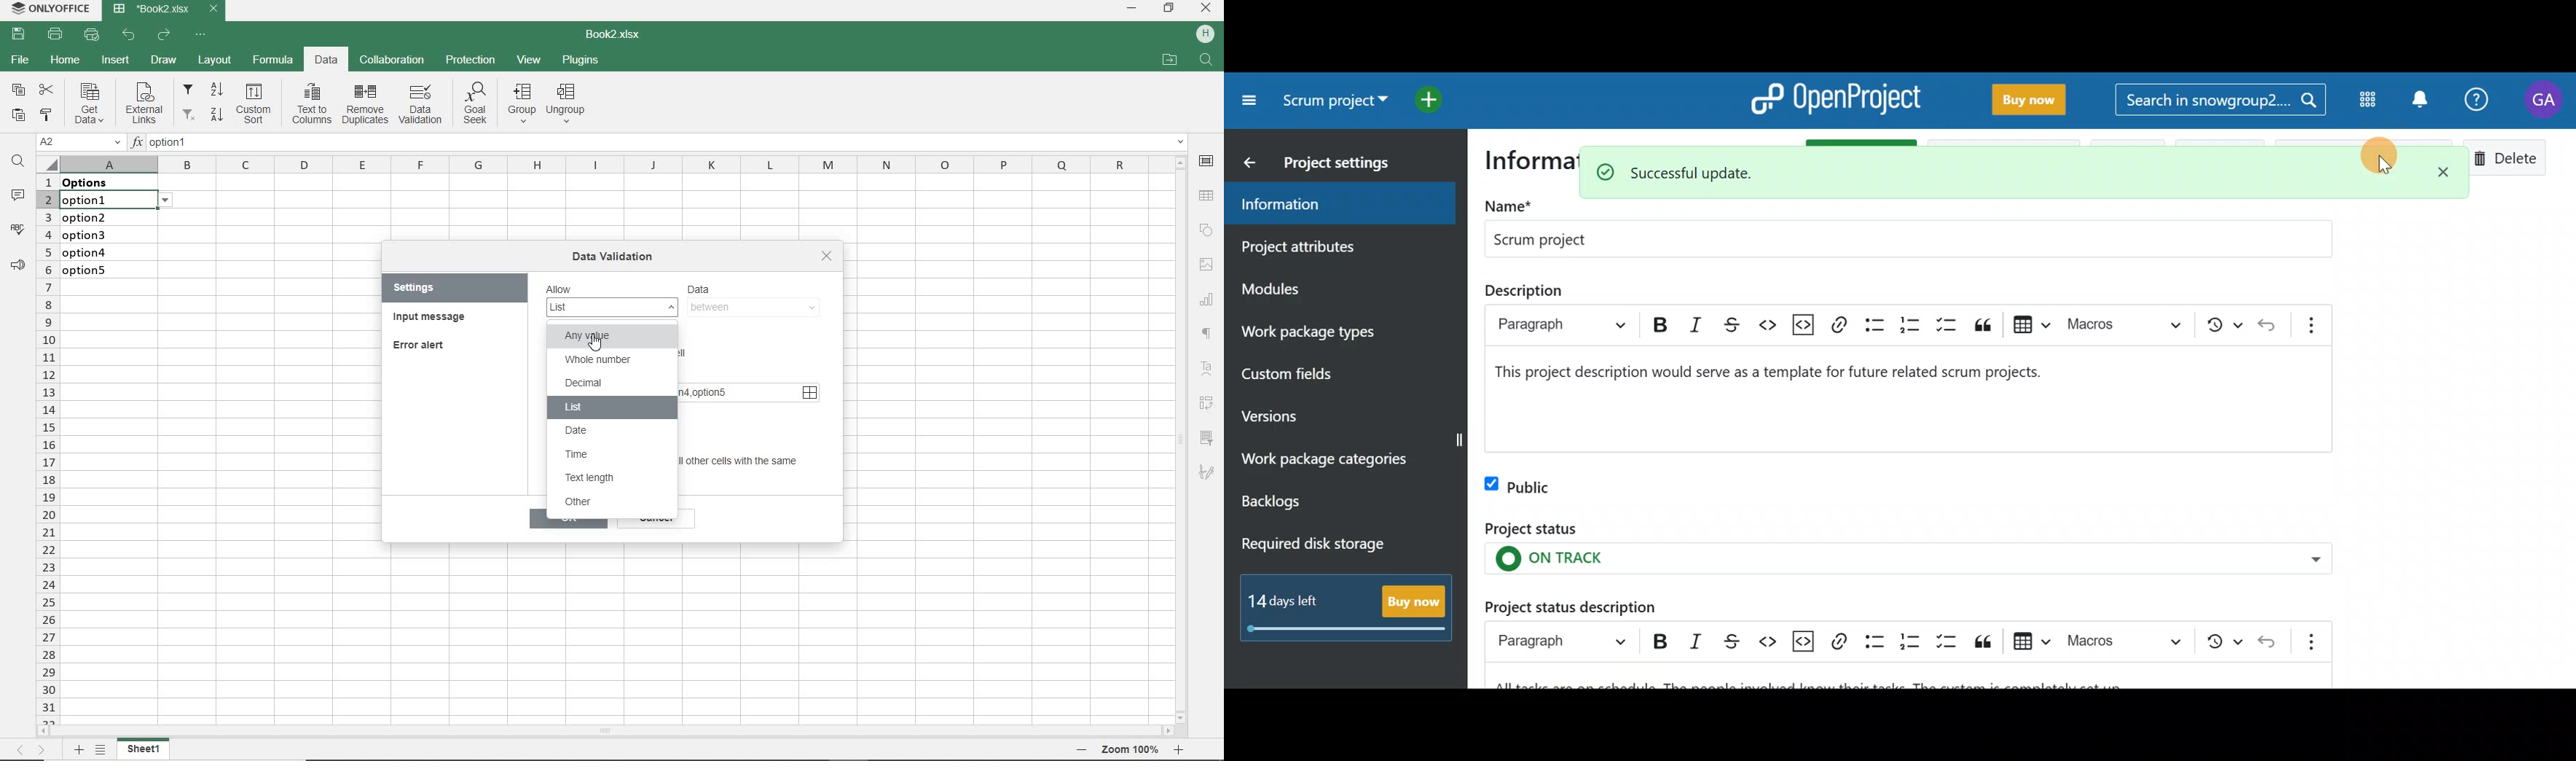 This screenshot has width=2576, height=784. What do you see at coordinates (2121, 643) in the screenshot?
I see `Choose macro` at bounding box center [2121, 643].